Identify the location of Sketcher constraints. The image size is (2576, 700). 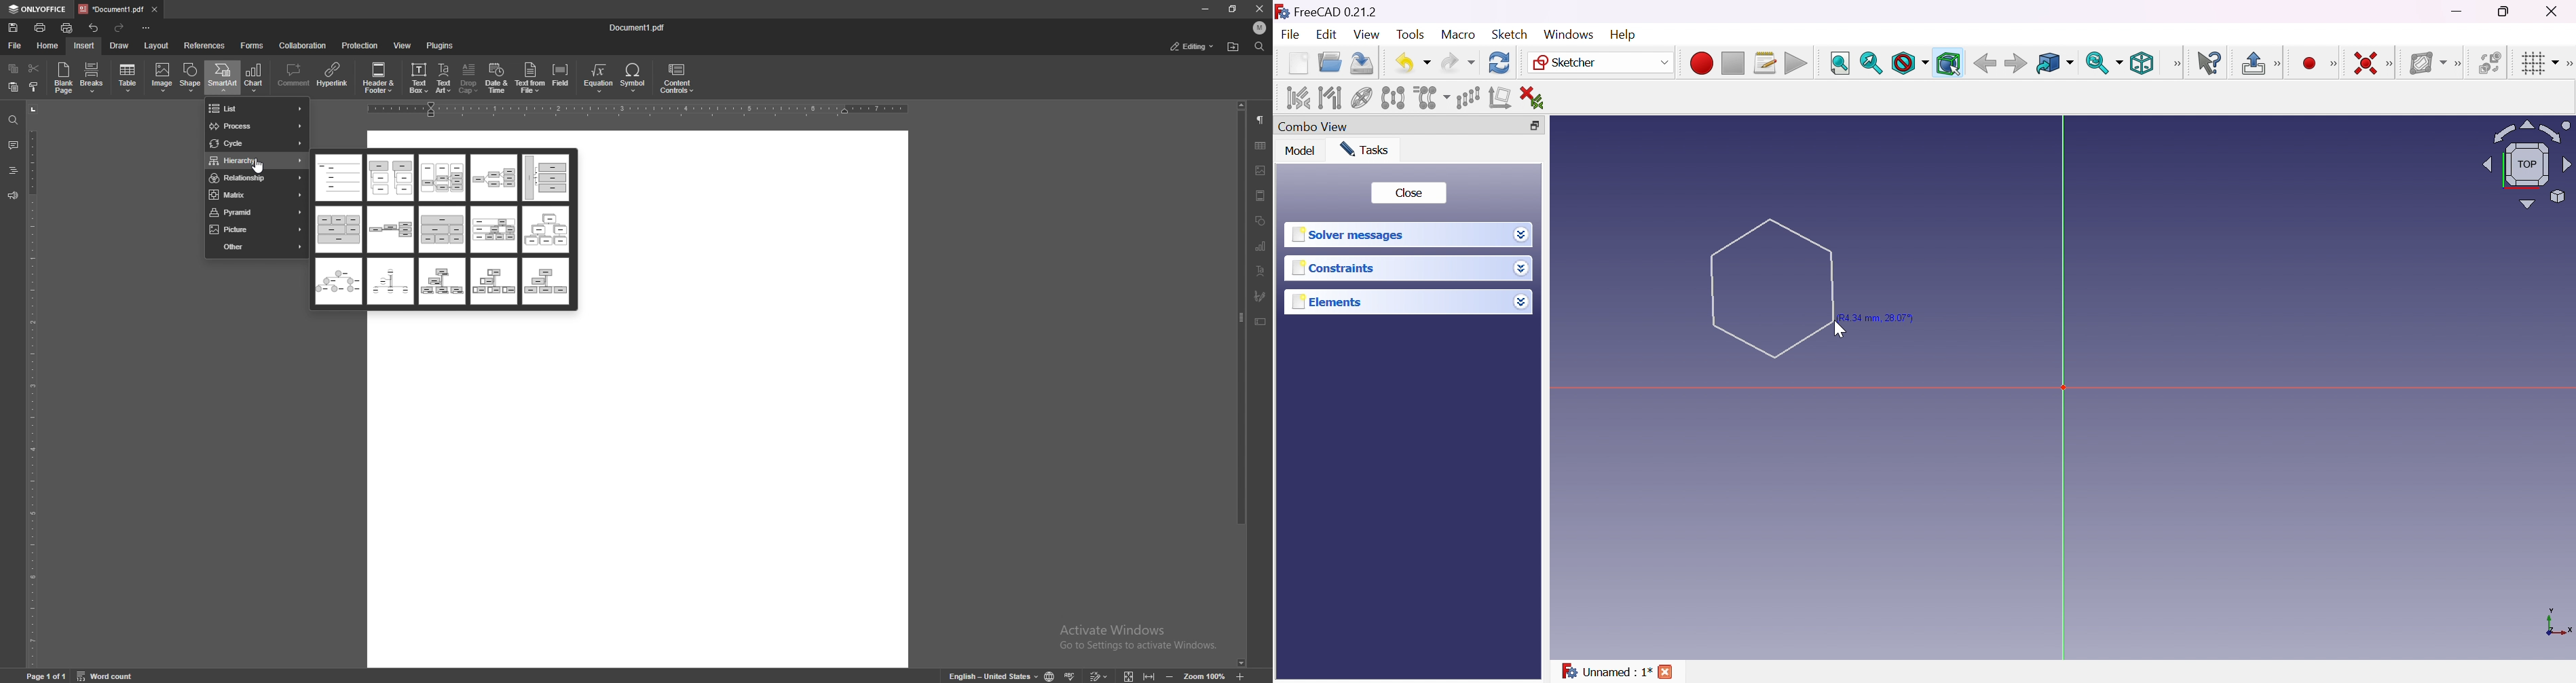
(2392, 64).